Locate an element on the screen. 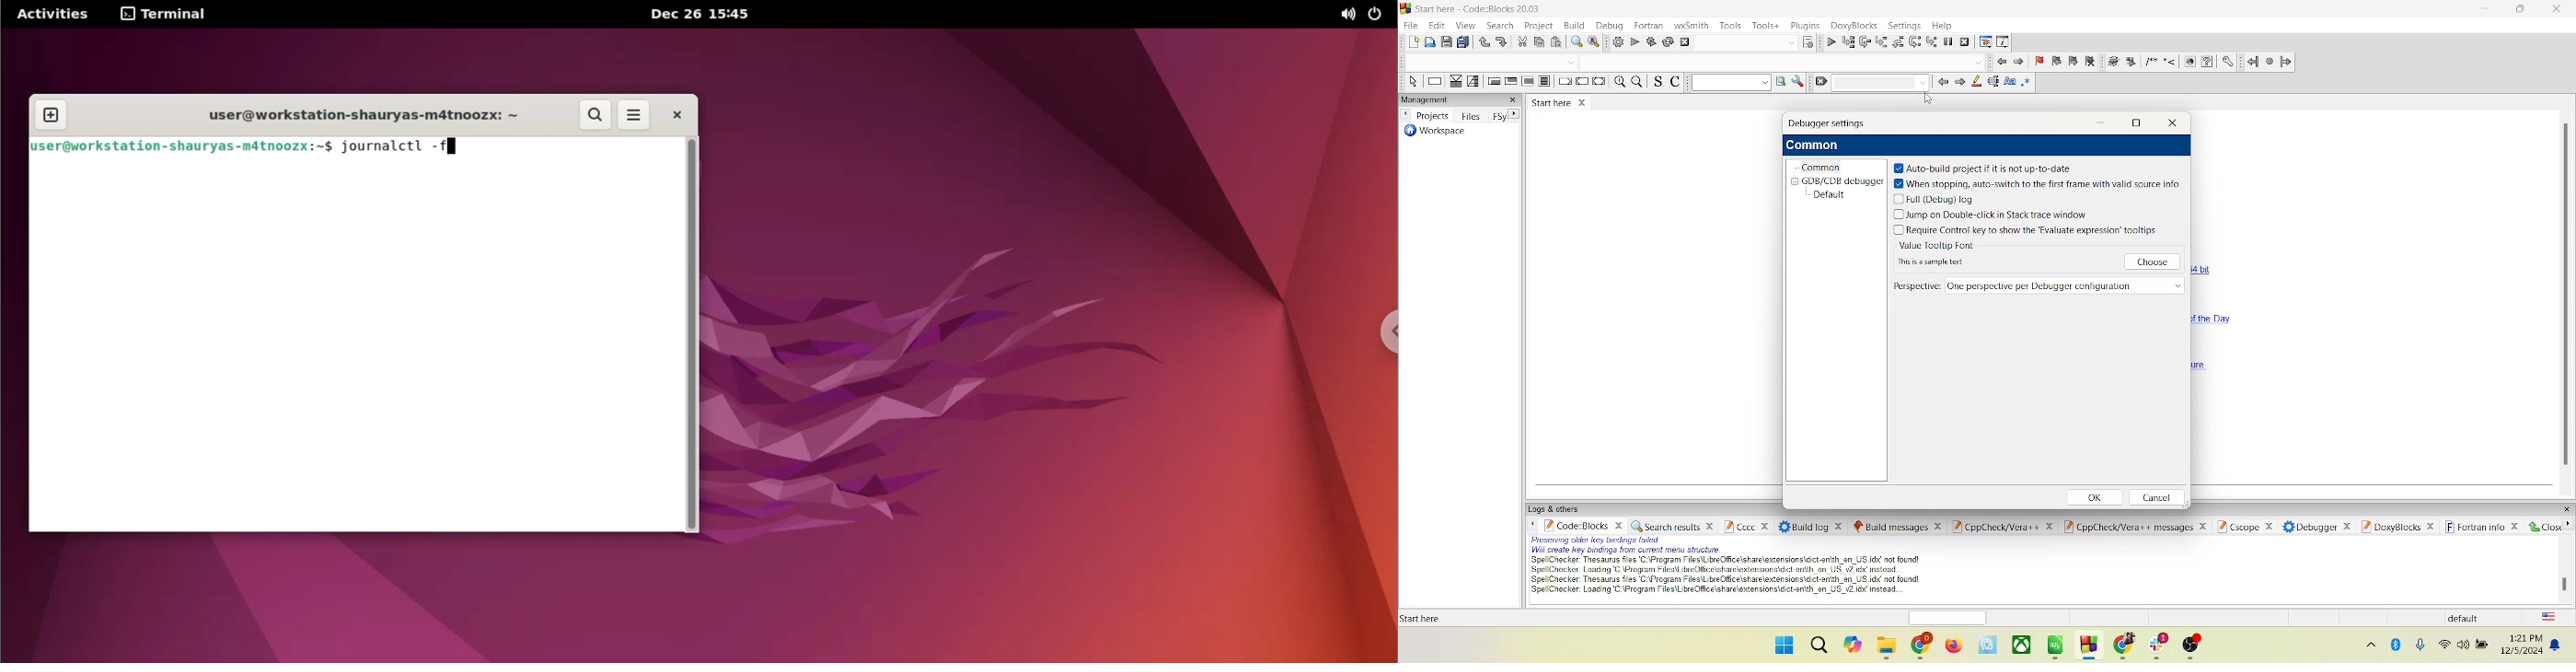 Image resolution: width=2576 pixels, height=672 pixels. full log is located at coordinates (1935, 199).